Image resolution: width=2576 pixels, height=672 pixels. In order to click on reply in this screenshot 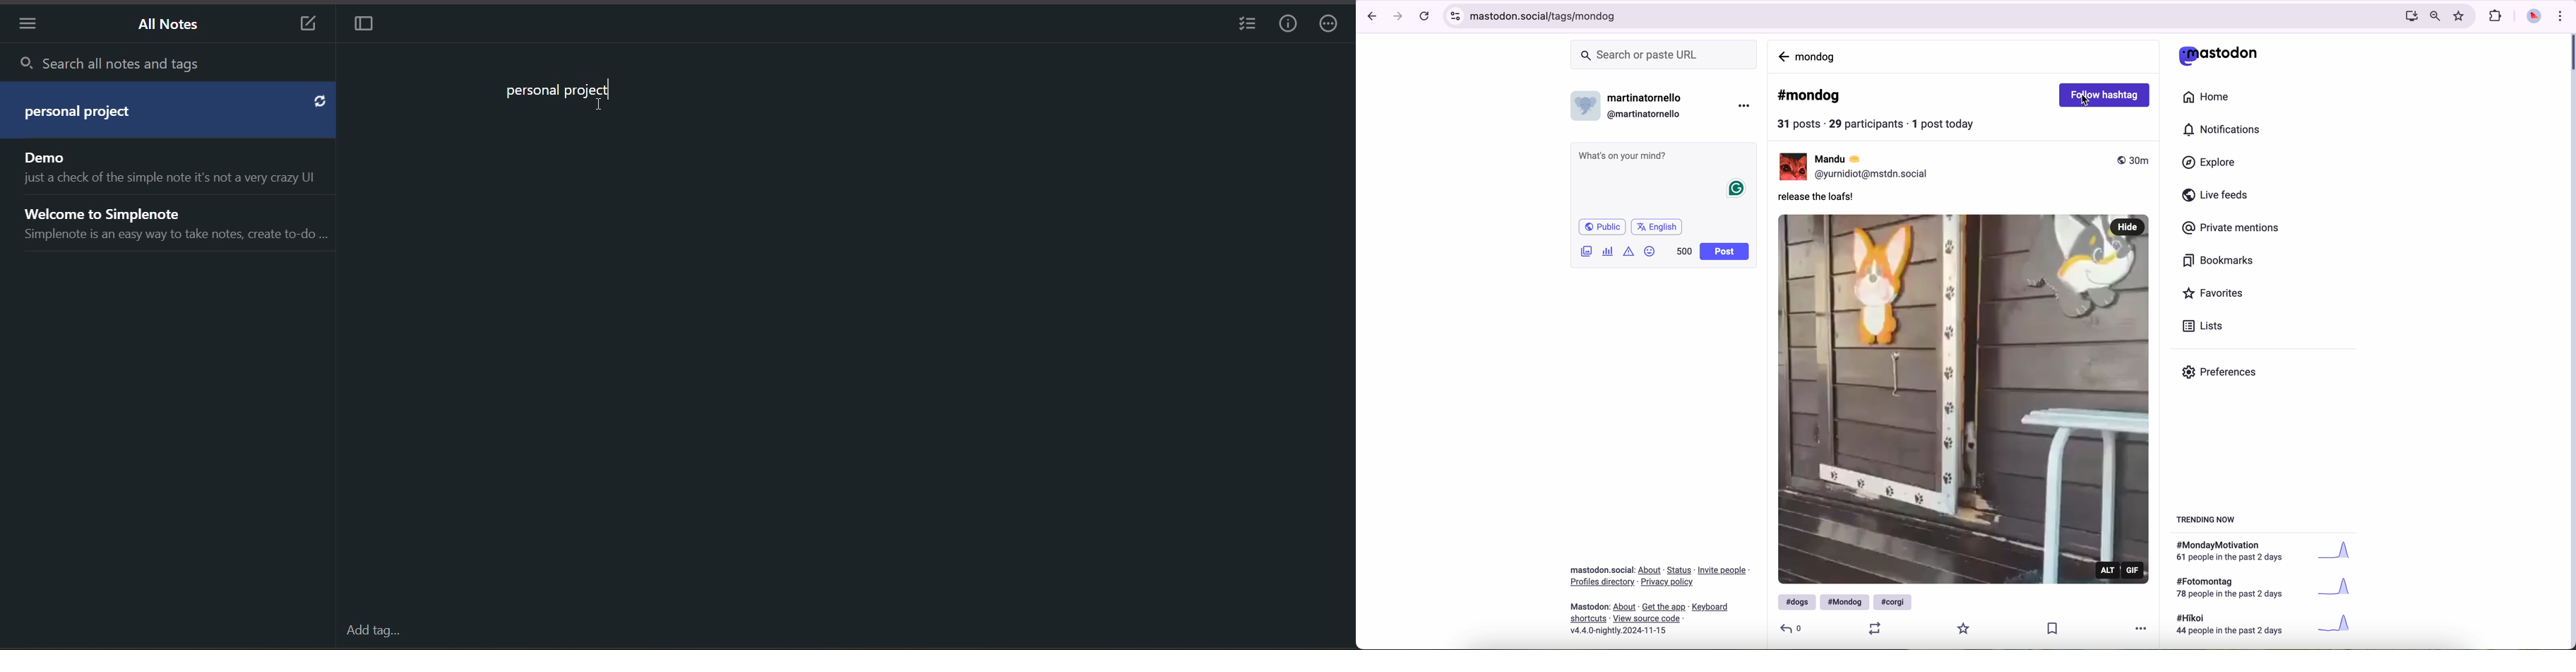, I will do `click(1792, 628)`.